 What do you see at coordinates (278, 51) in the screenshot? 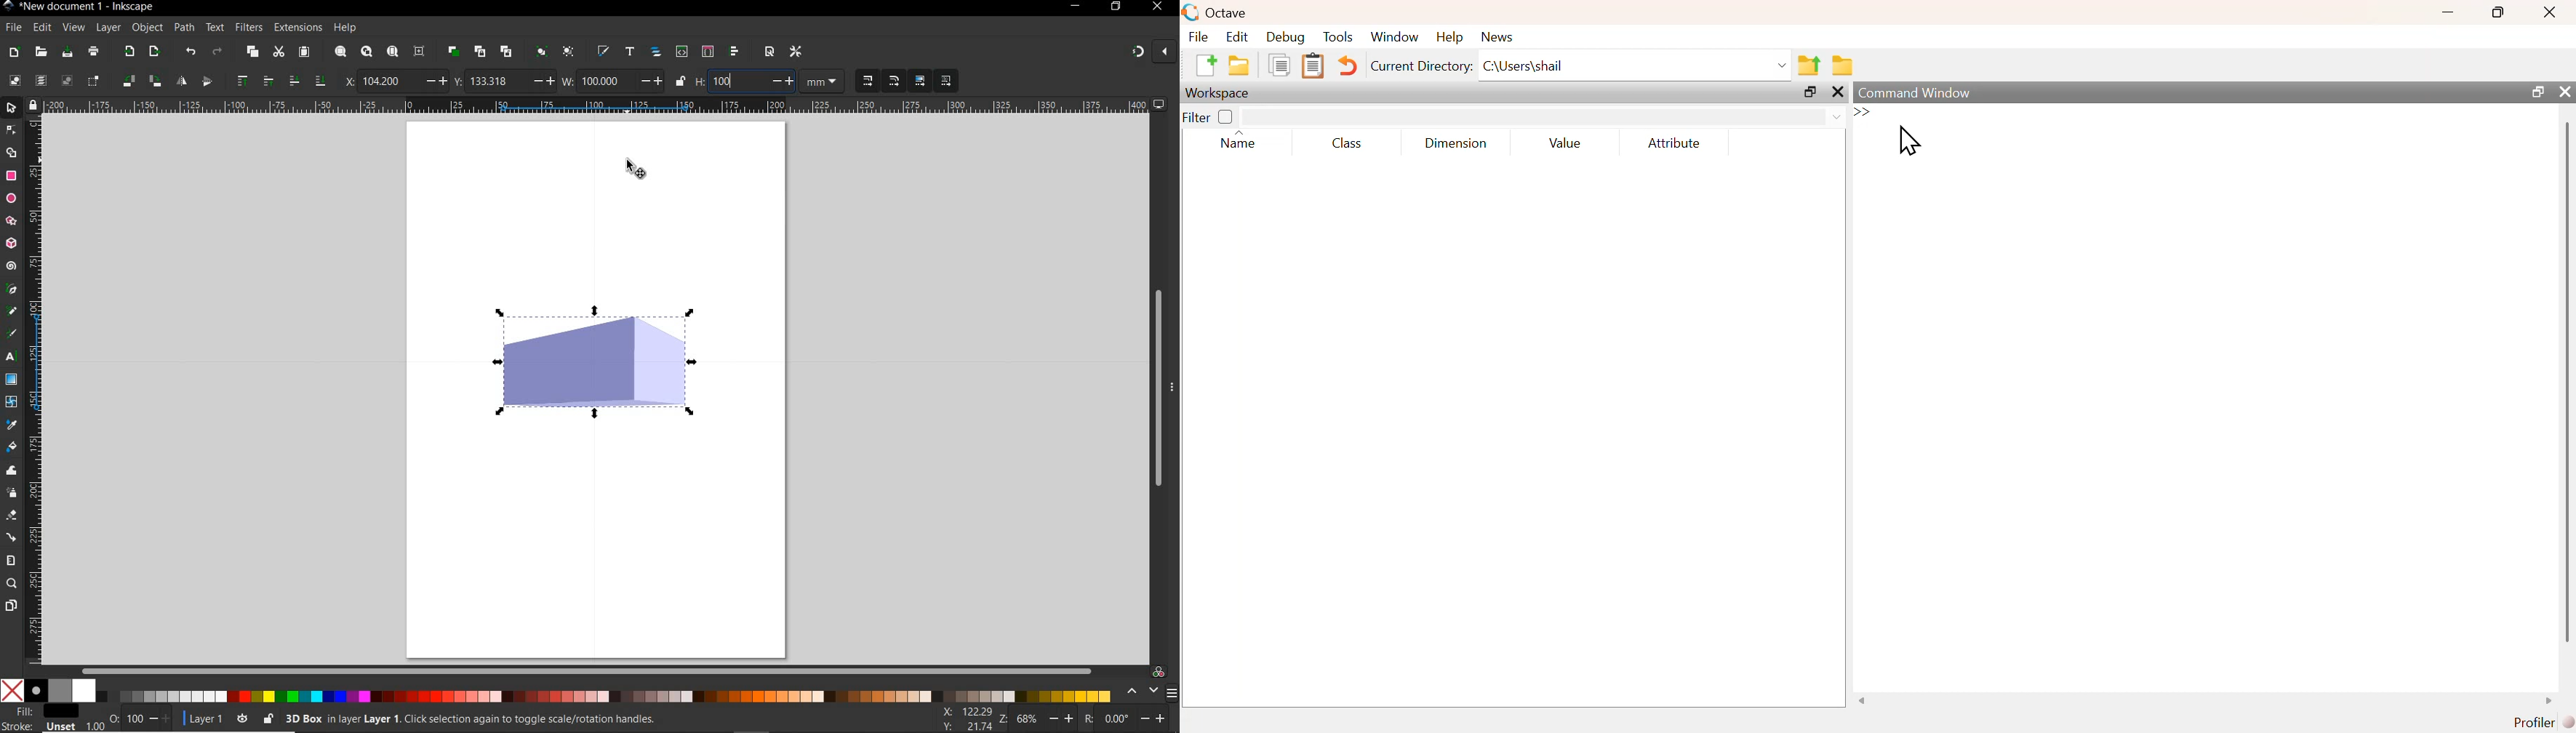
I see `cut` at bounding box center [278, 51].